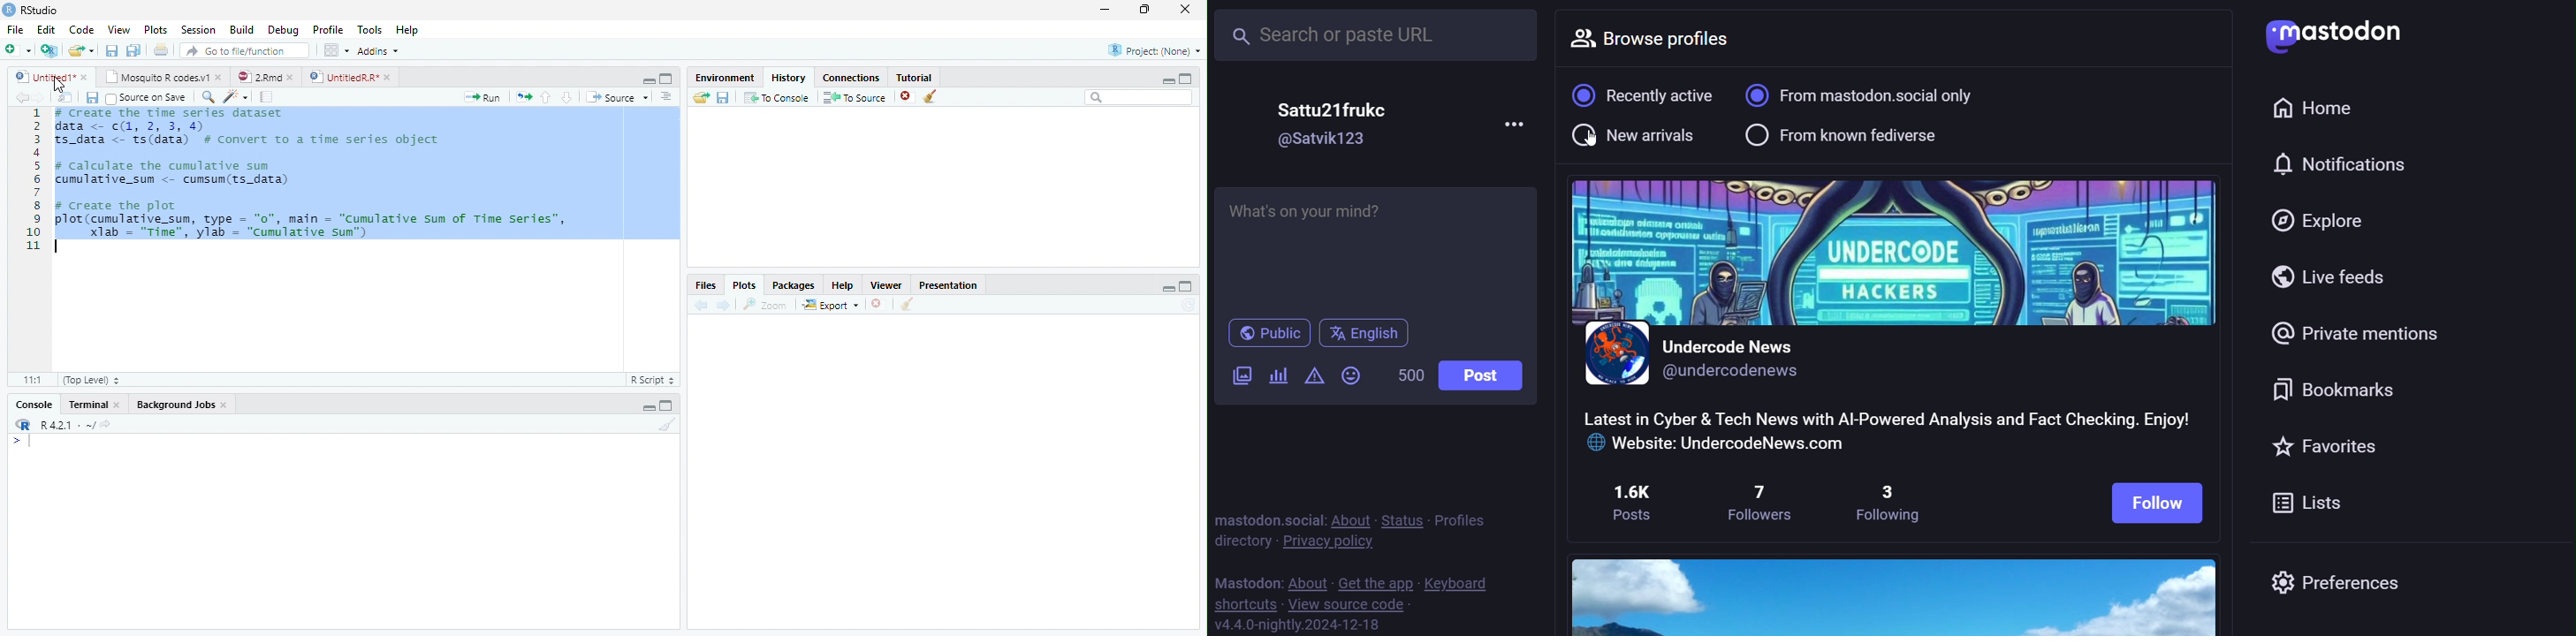  What do you see at coordinates (163, 51) in the screenshot?
I see `Print` at bounding box center [163, 51].